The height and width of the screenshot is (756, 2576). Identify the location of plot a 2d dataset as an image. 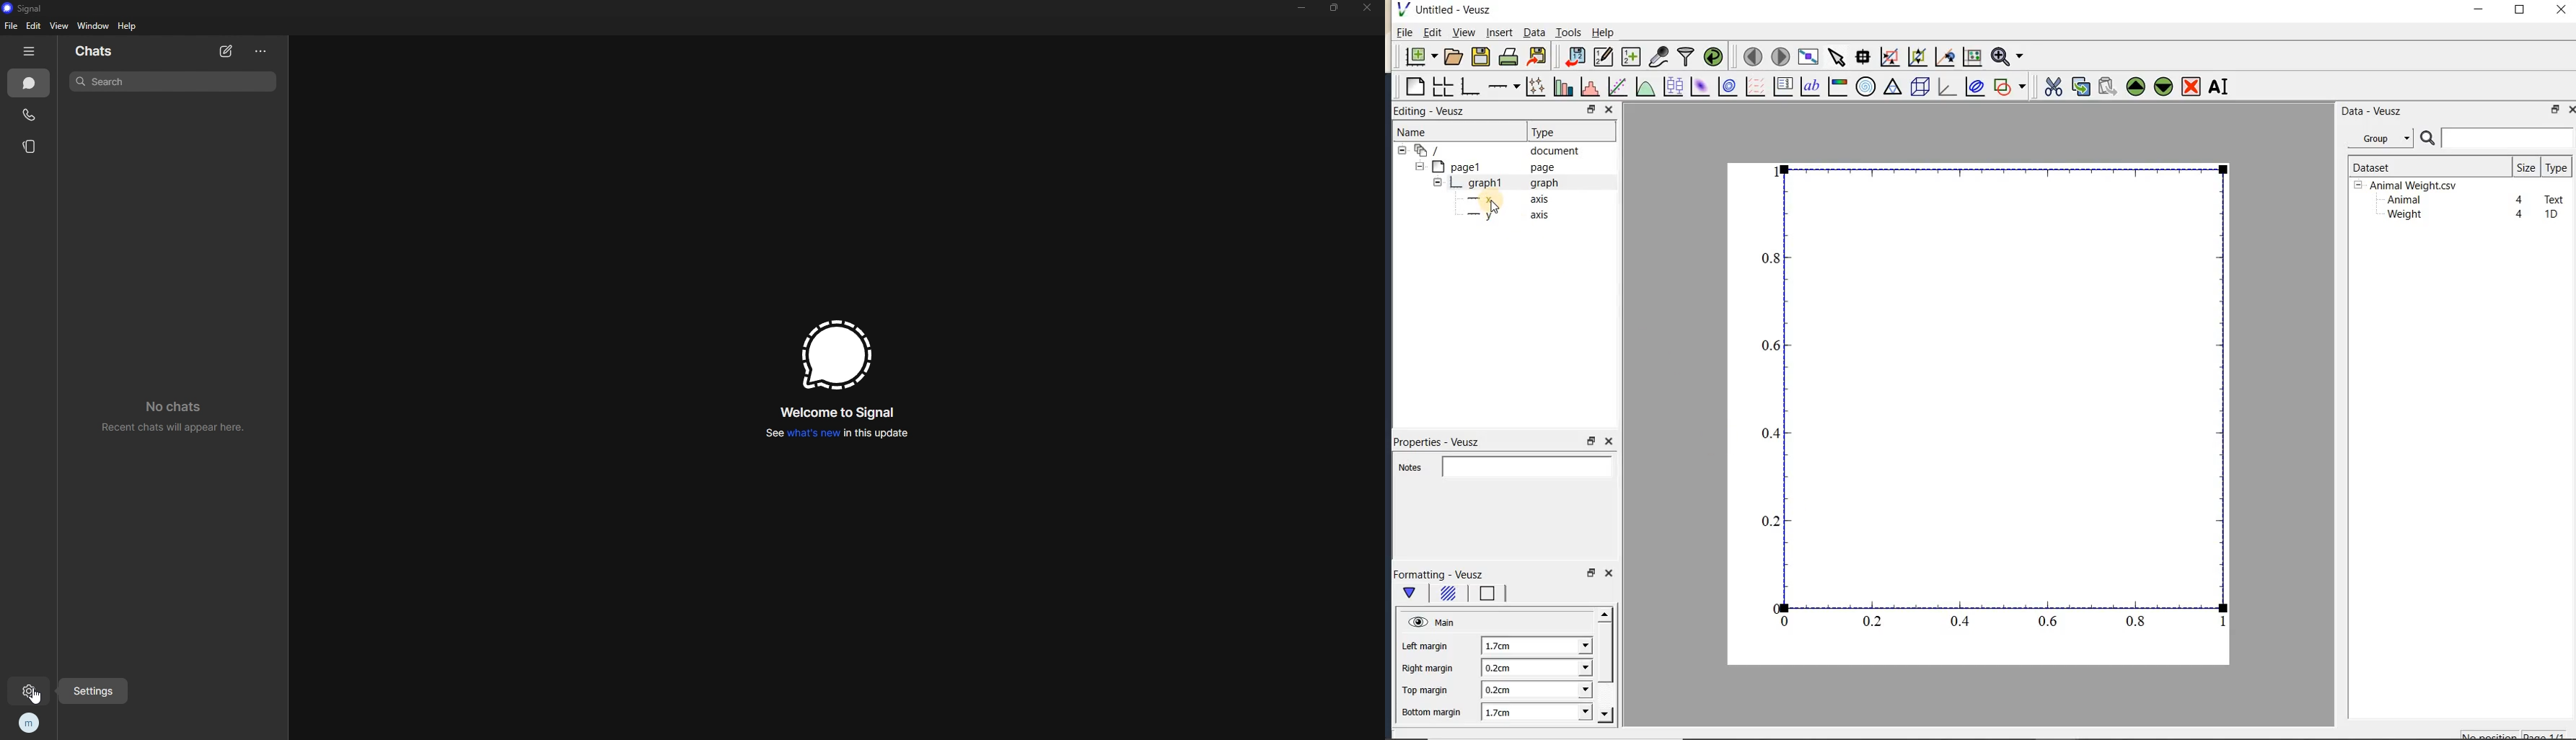
(1699, 86).